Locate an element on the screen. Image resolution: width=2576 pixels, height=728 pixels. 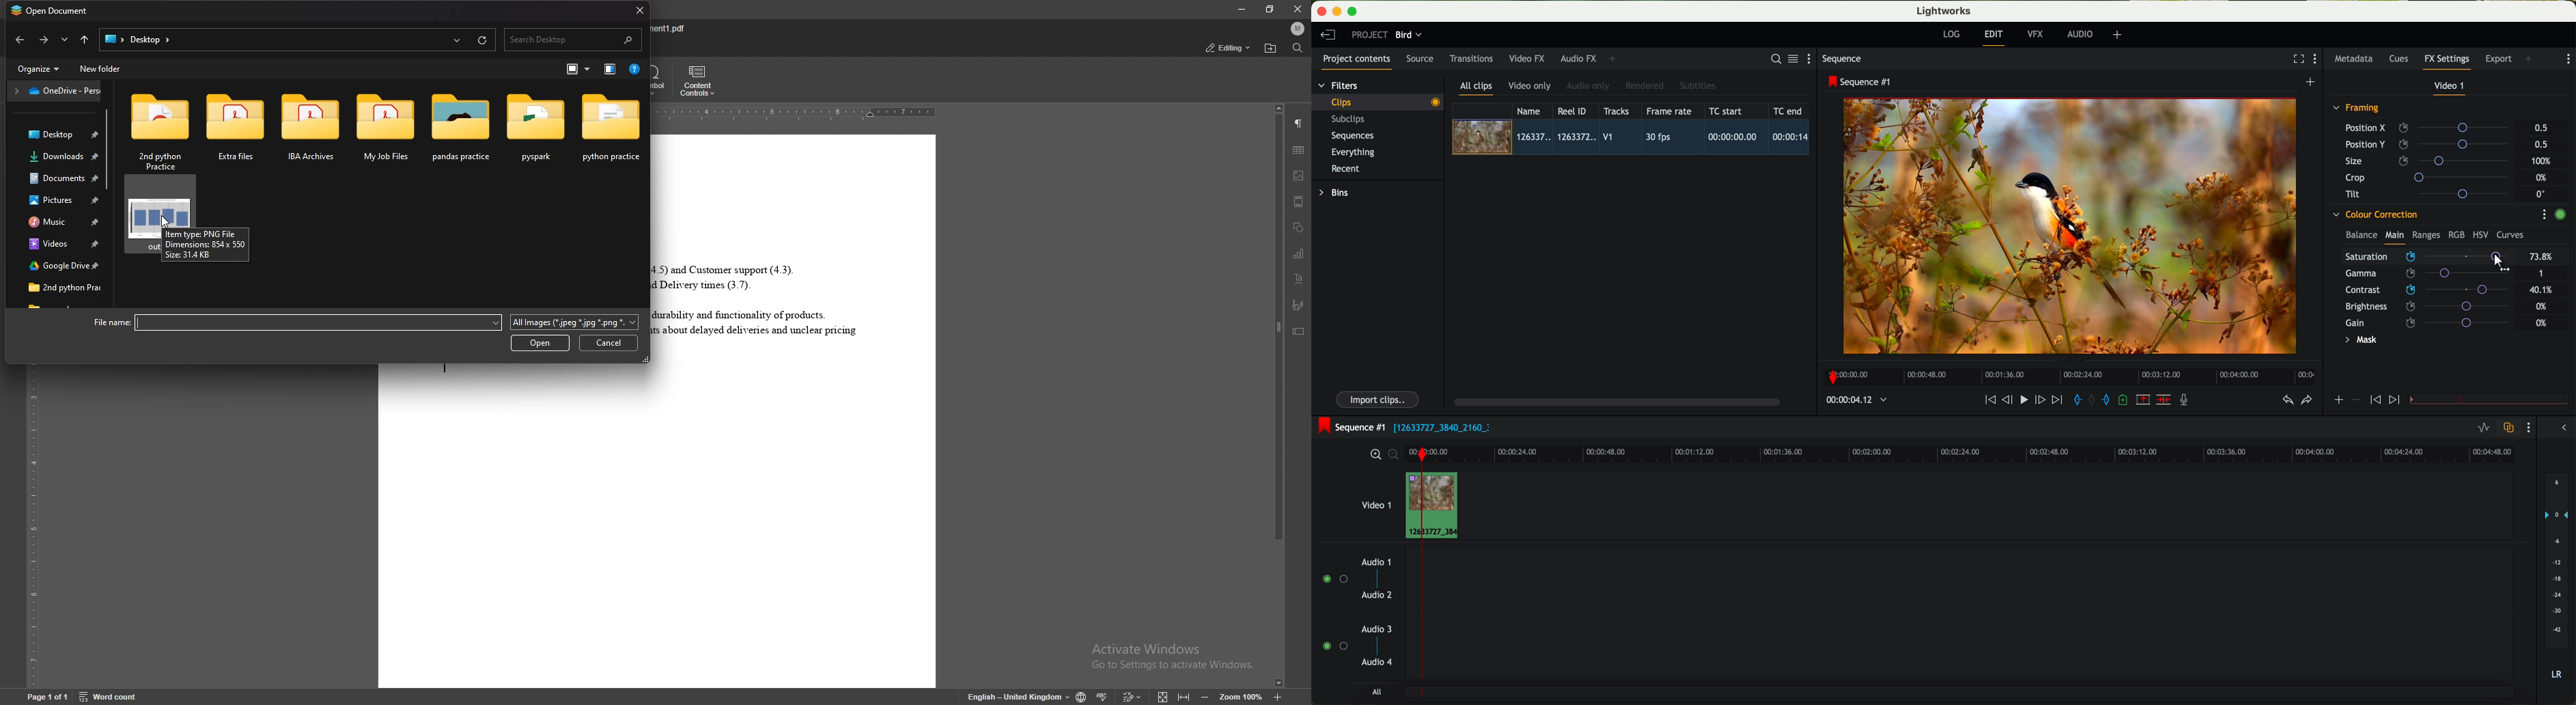
nudge one frame back is located at coordinates (2009, 401).